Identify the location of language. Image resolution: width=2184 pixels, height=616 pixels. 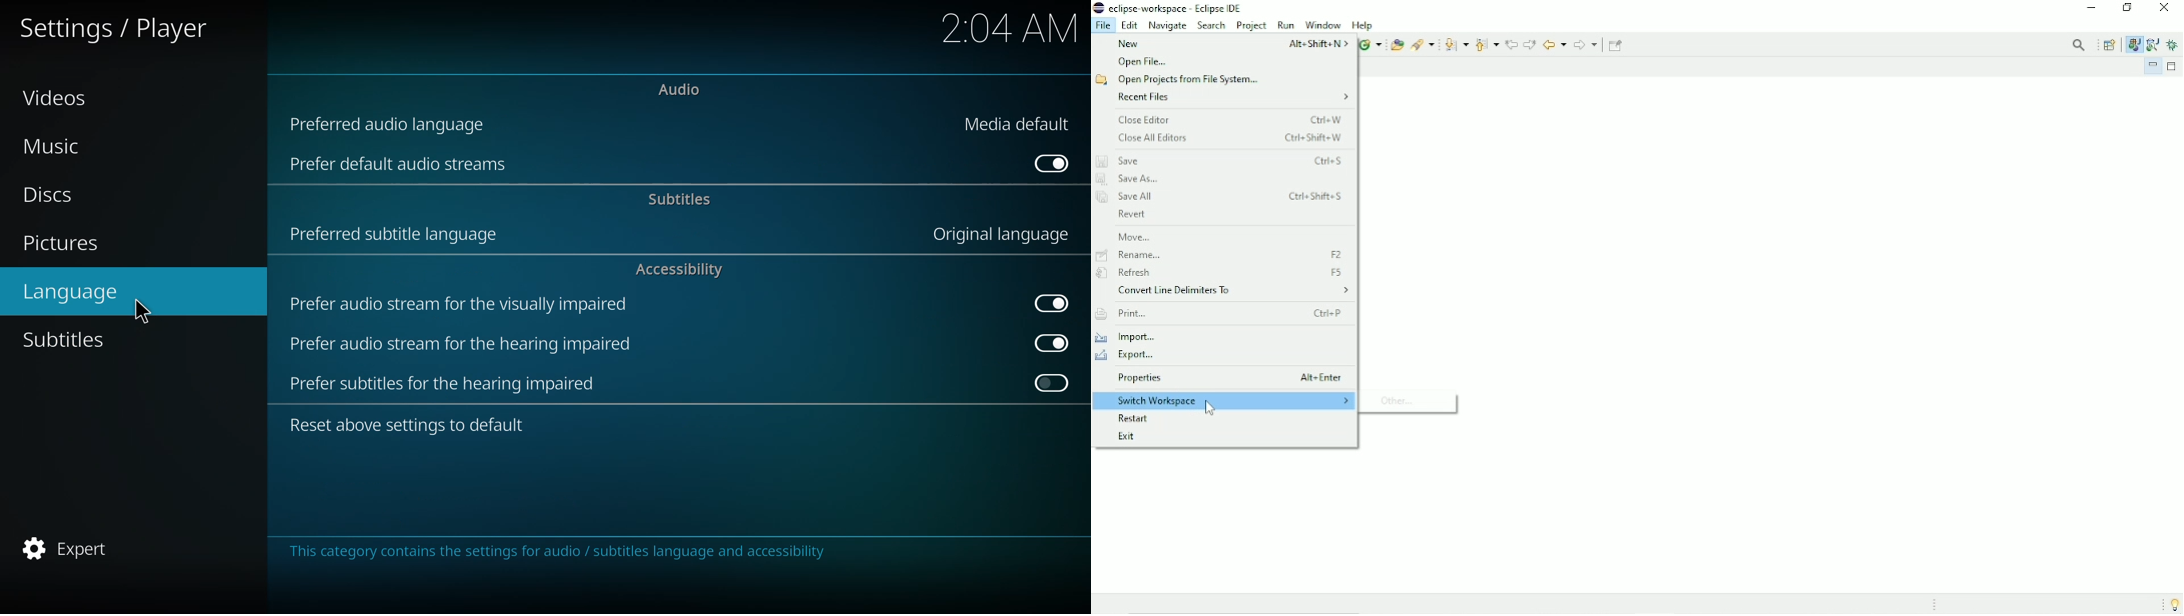
(72, 292).